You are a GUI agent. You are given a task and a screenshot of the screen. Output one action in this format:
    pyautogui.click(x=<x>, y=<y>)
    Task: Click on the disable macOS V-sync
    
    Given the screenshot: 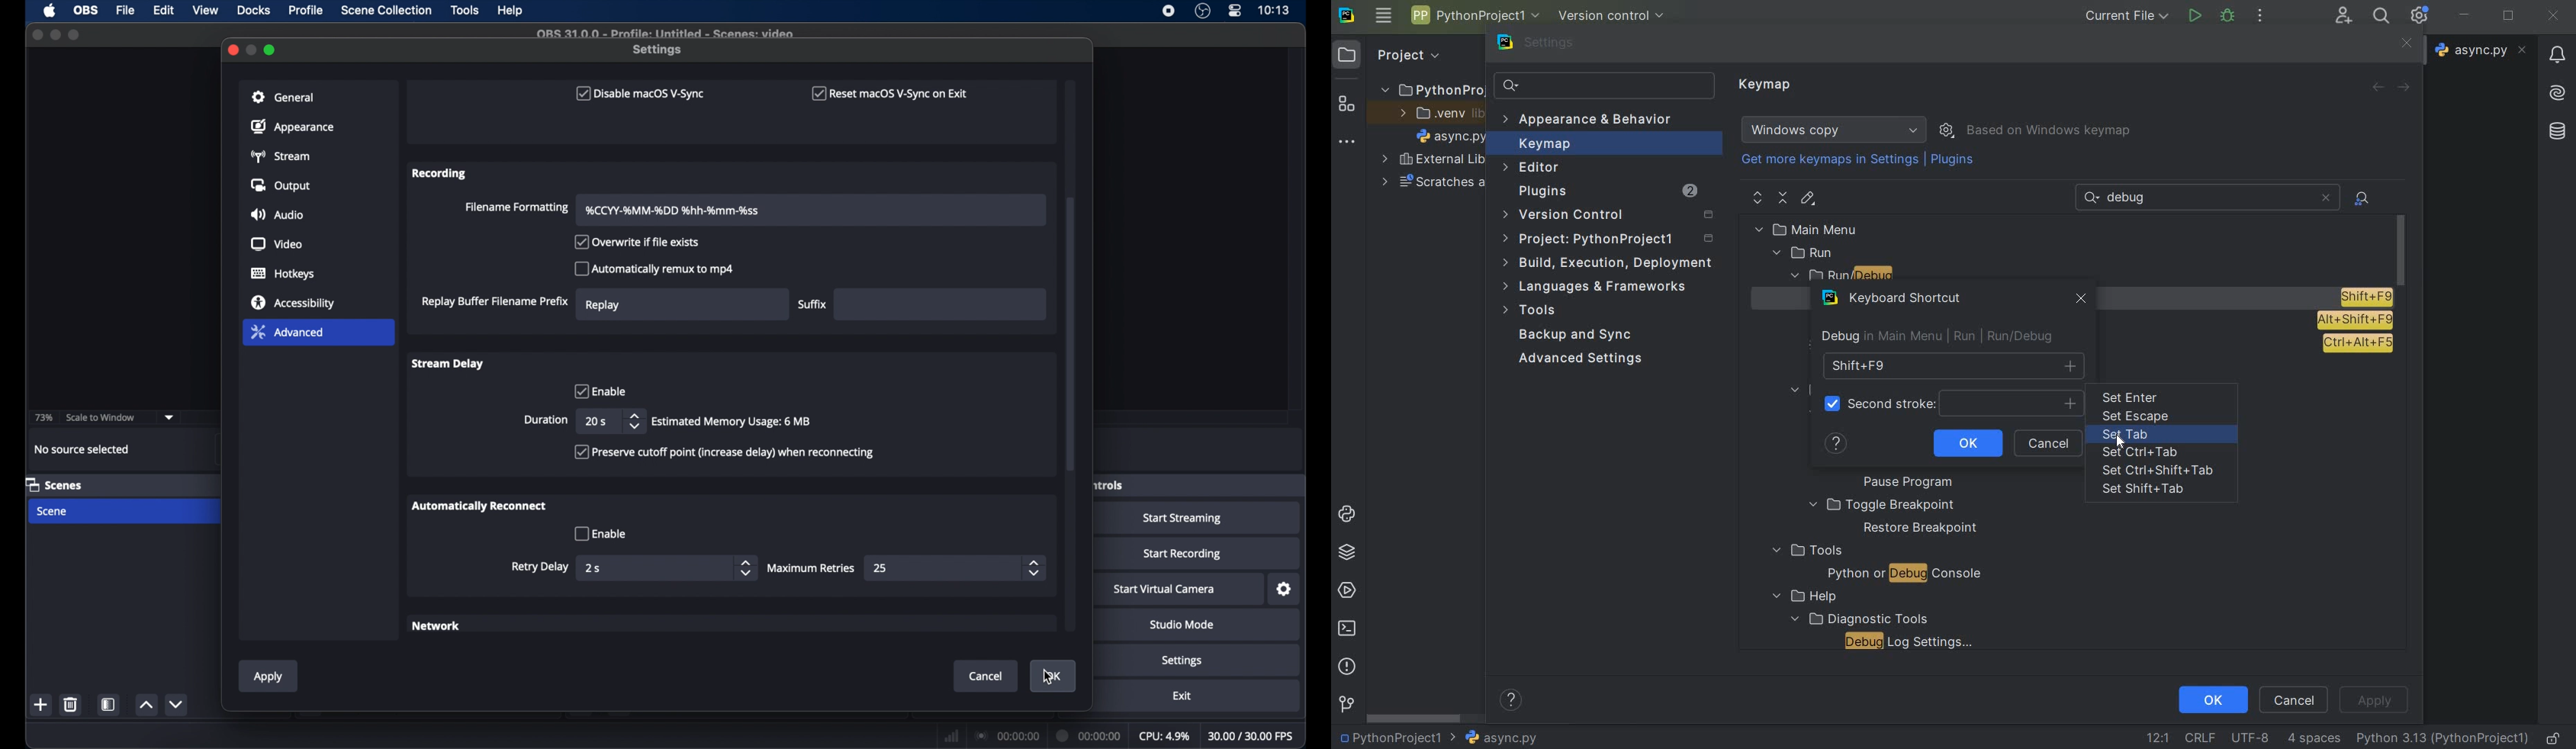 What is the action you would take?
    pyautogui.click(x=638, y=94)
    